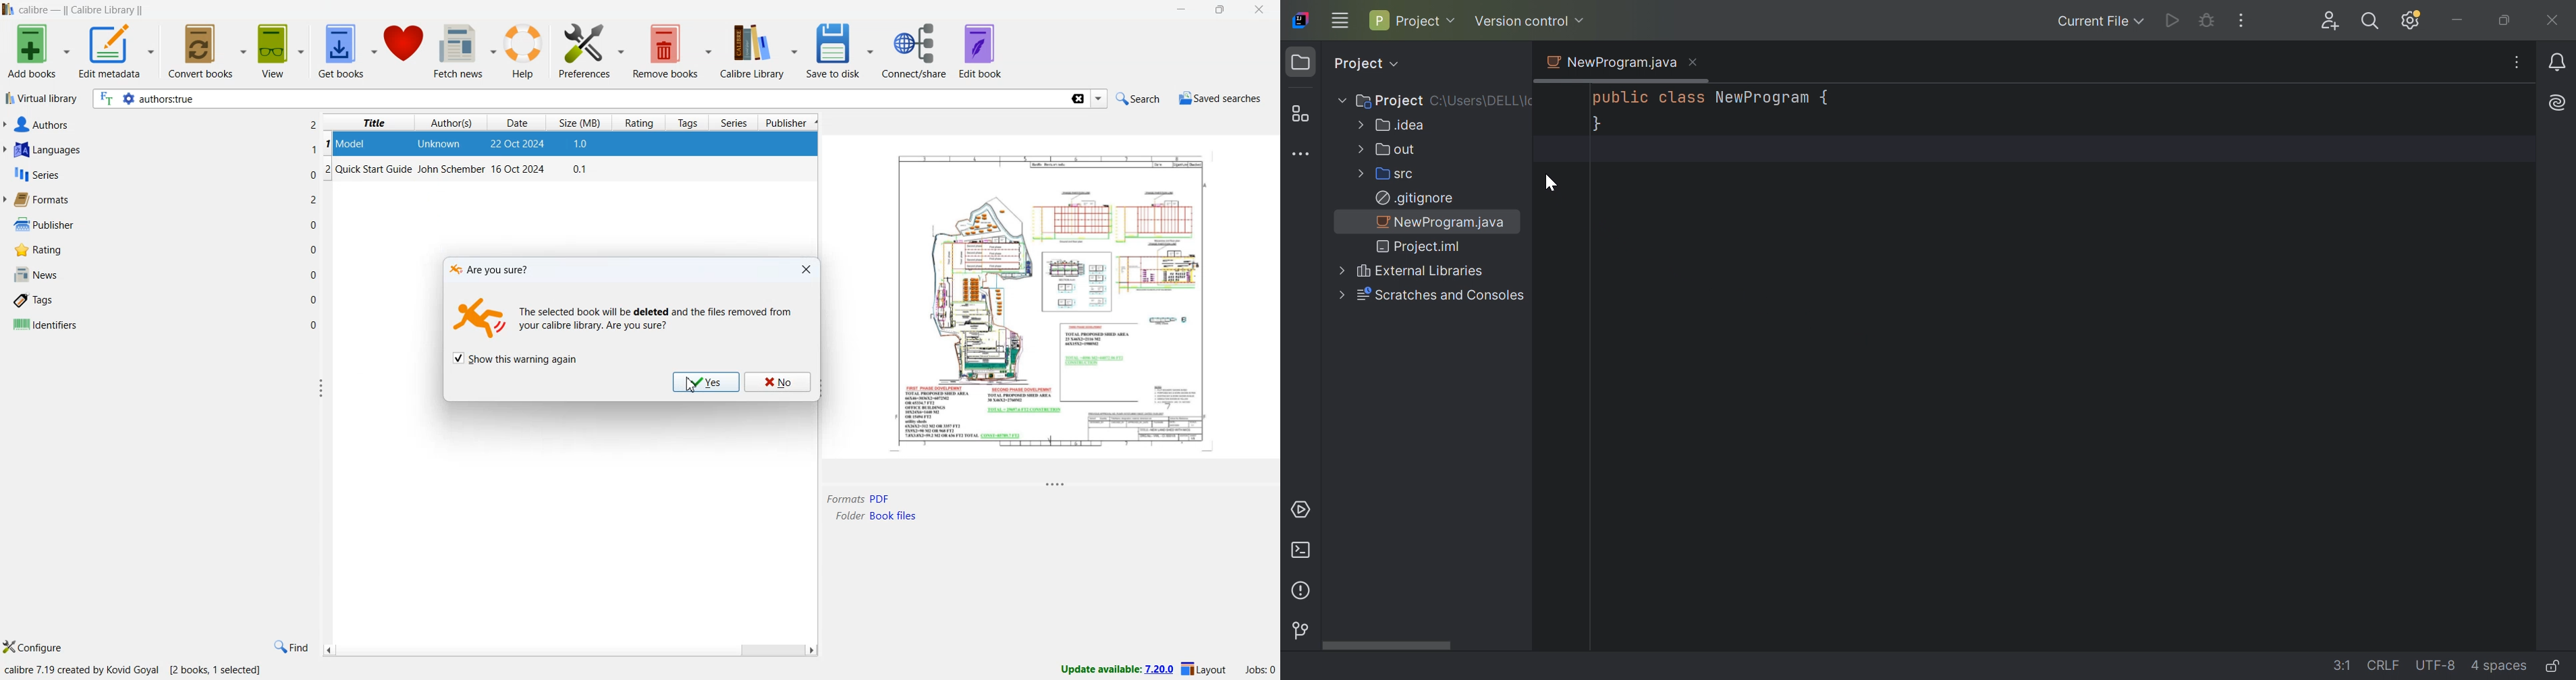 The height and width of the screenshot is (700, 2576). I want to click on model, so click(353, 143).